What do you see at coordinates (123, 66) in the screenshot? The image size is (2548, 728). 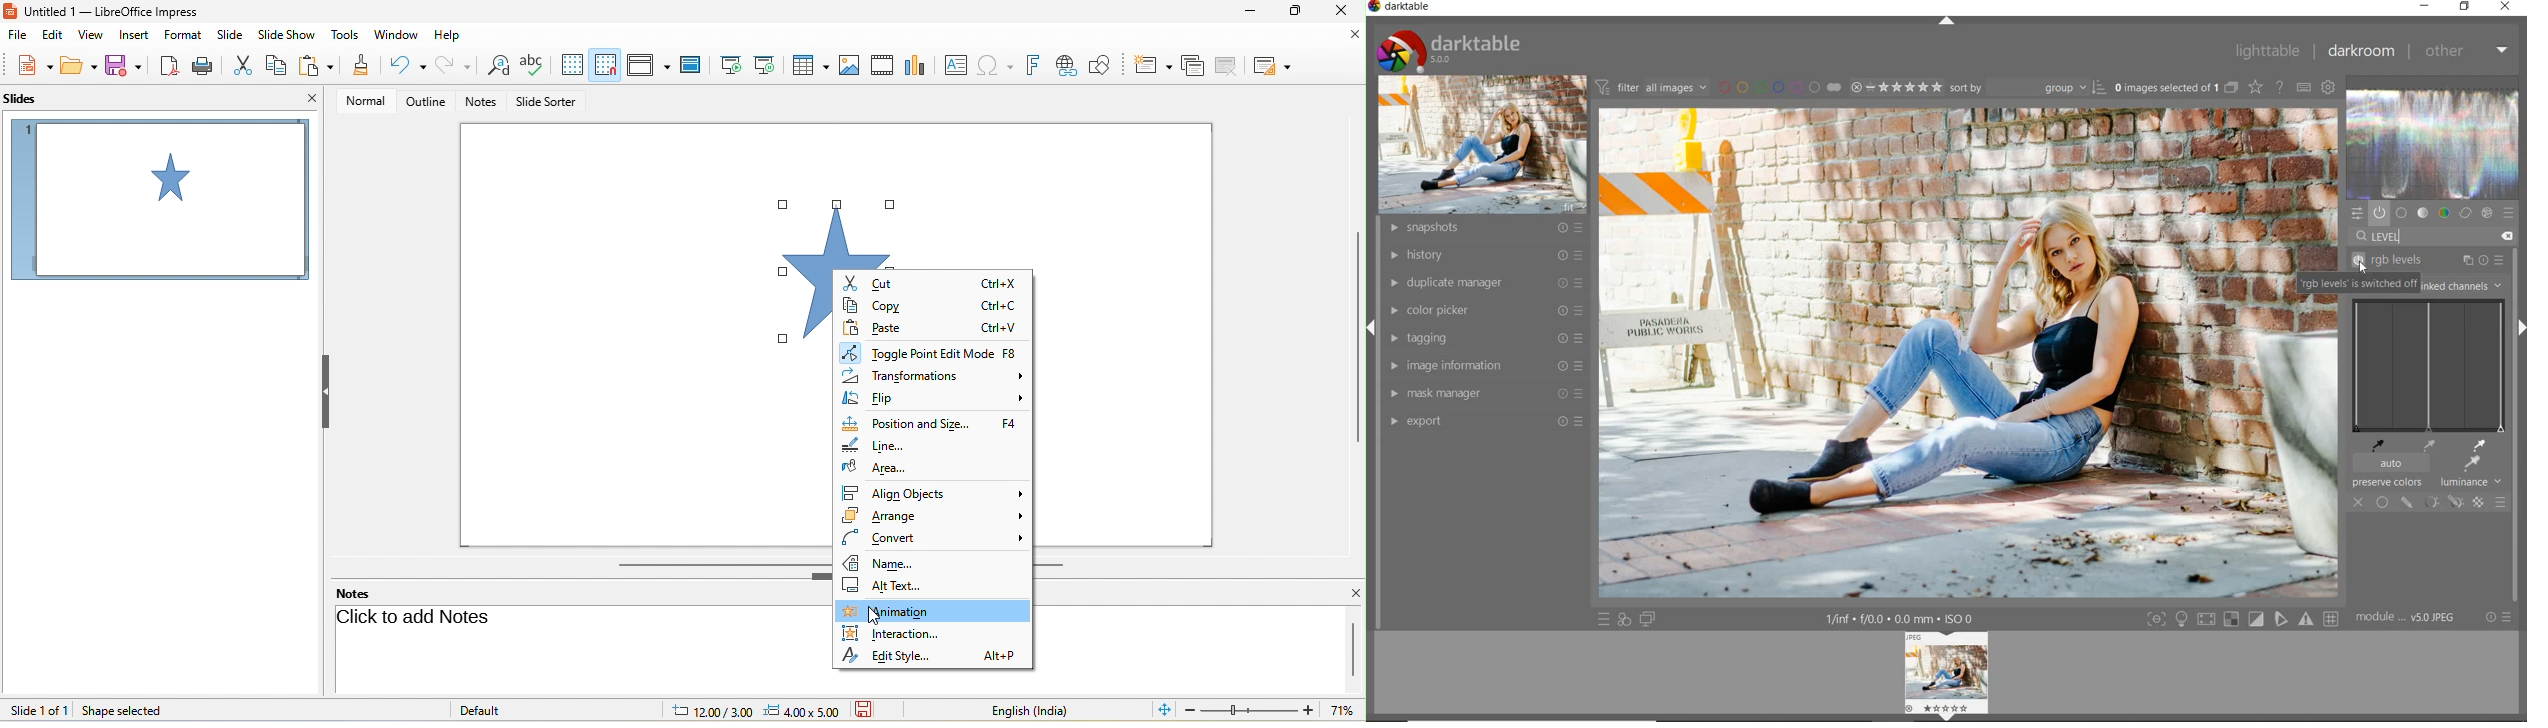 I see `save` at bounding box center [123, 66].